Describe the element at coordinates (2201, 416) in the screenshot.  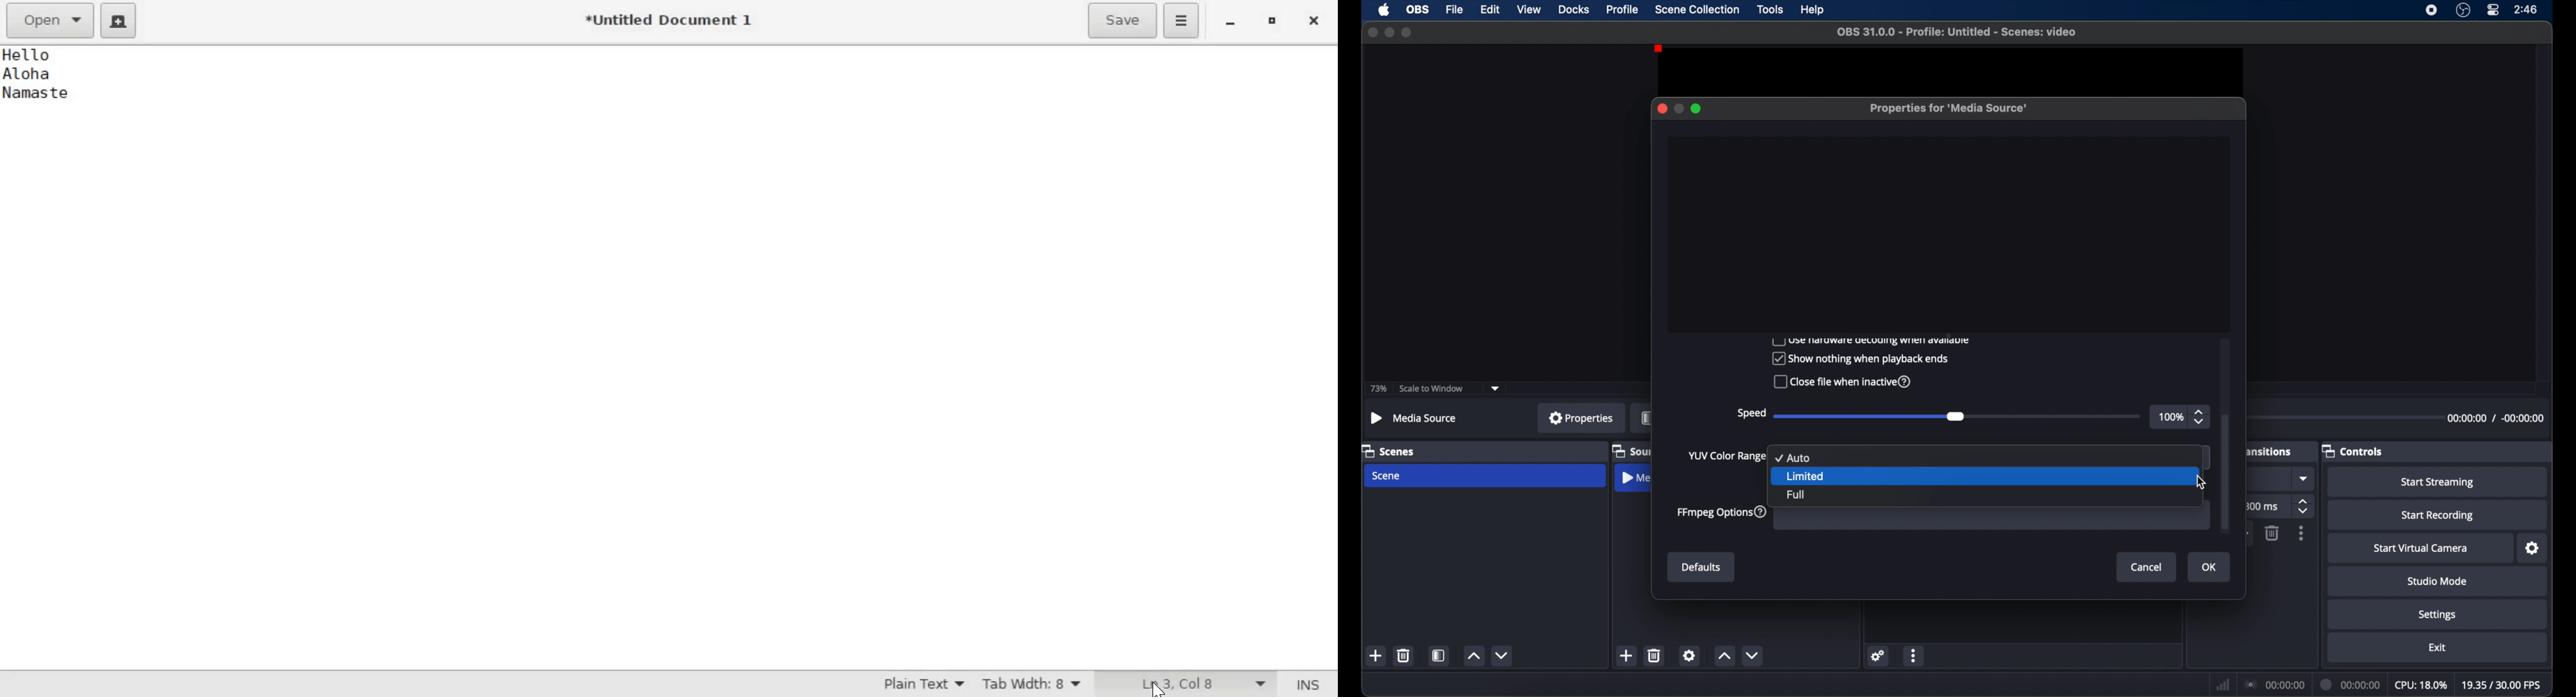
I see `stepper buttons` at that location.